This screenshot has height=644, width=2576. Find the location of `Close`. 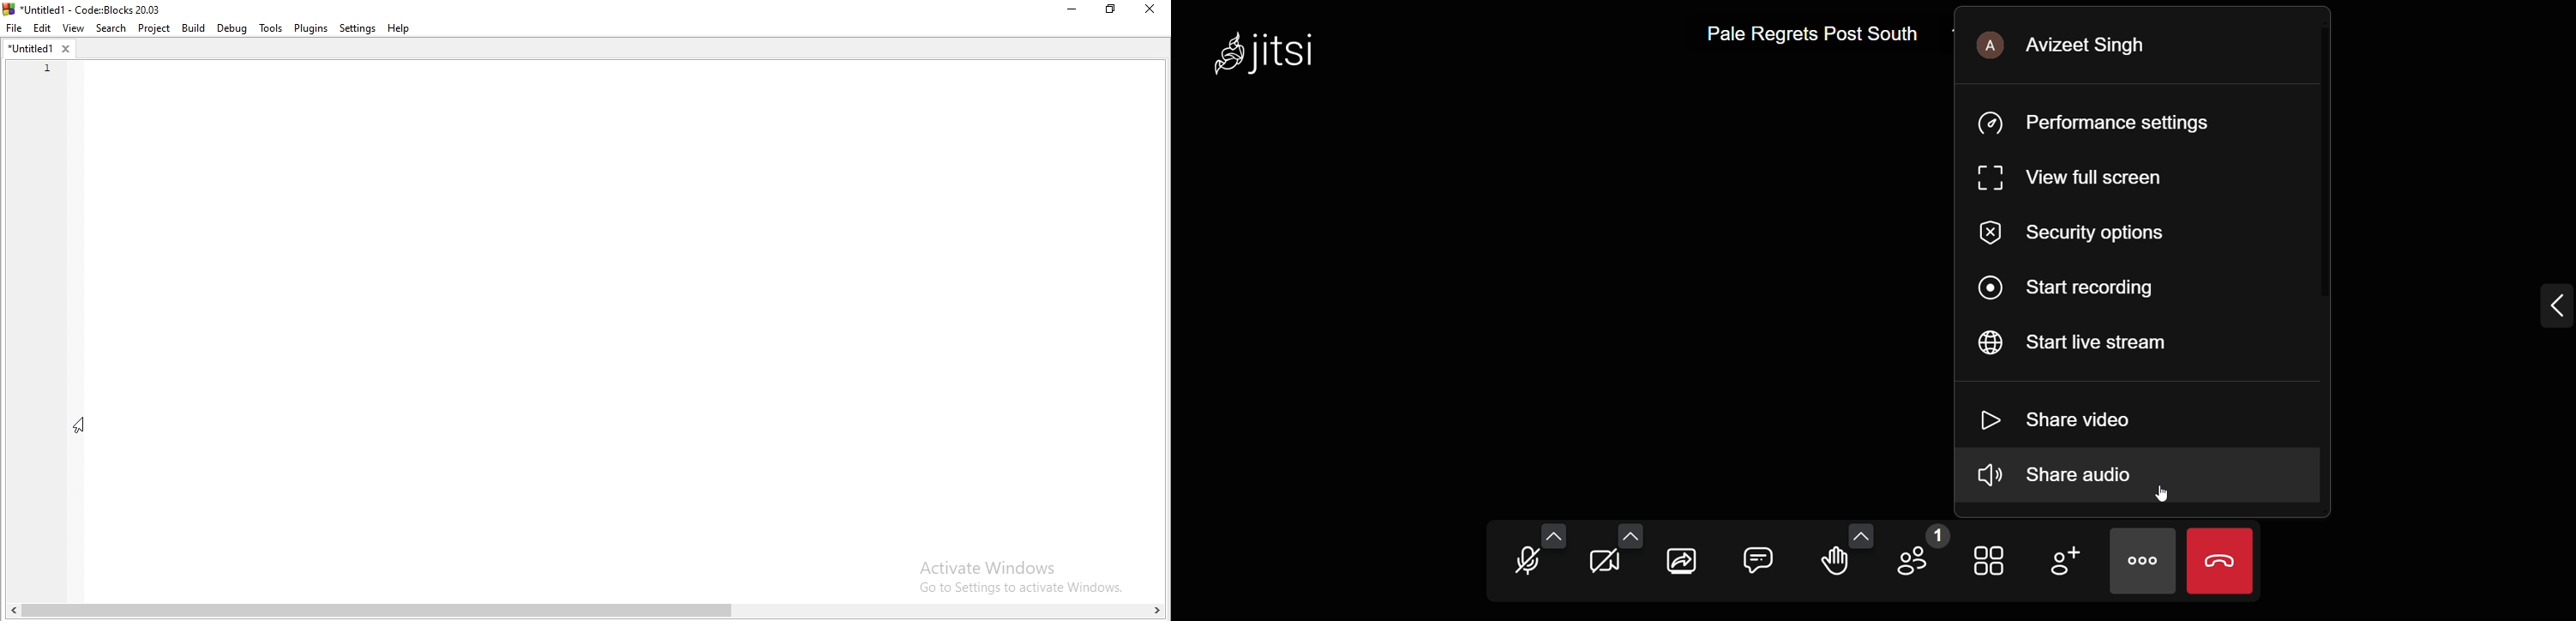

Close is located at coordinates (1149, 12).